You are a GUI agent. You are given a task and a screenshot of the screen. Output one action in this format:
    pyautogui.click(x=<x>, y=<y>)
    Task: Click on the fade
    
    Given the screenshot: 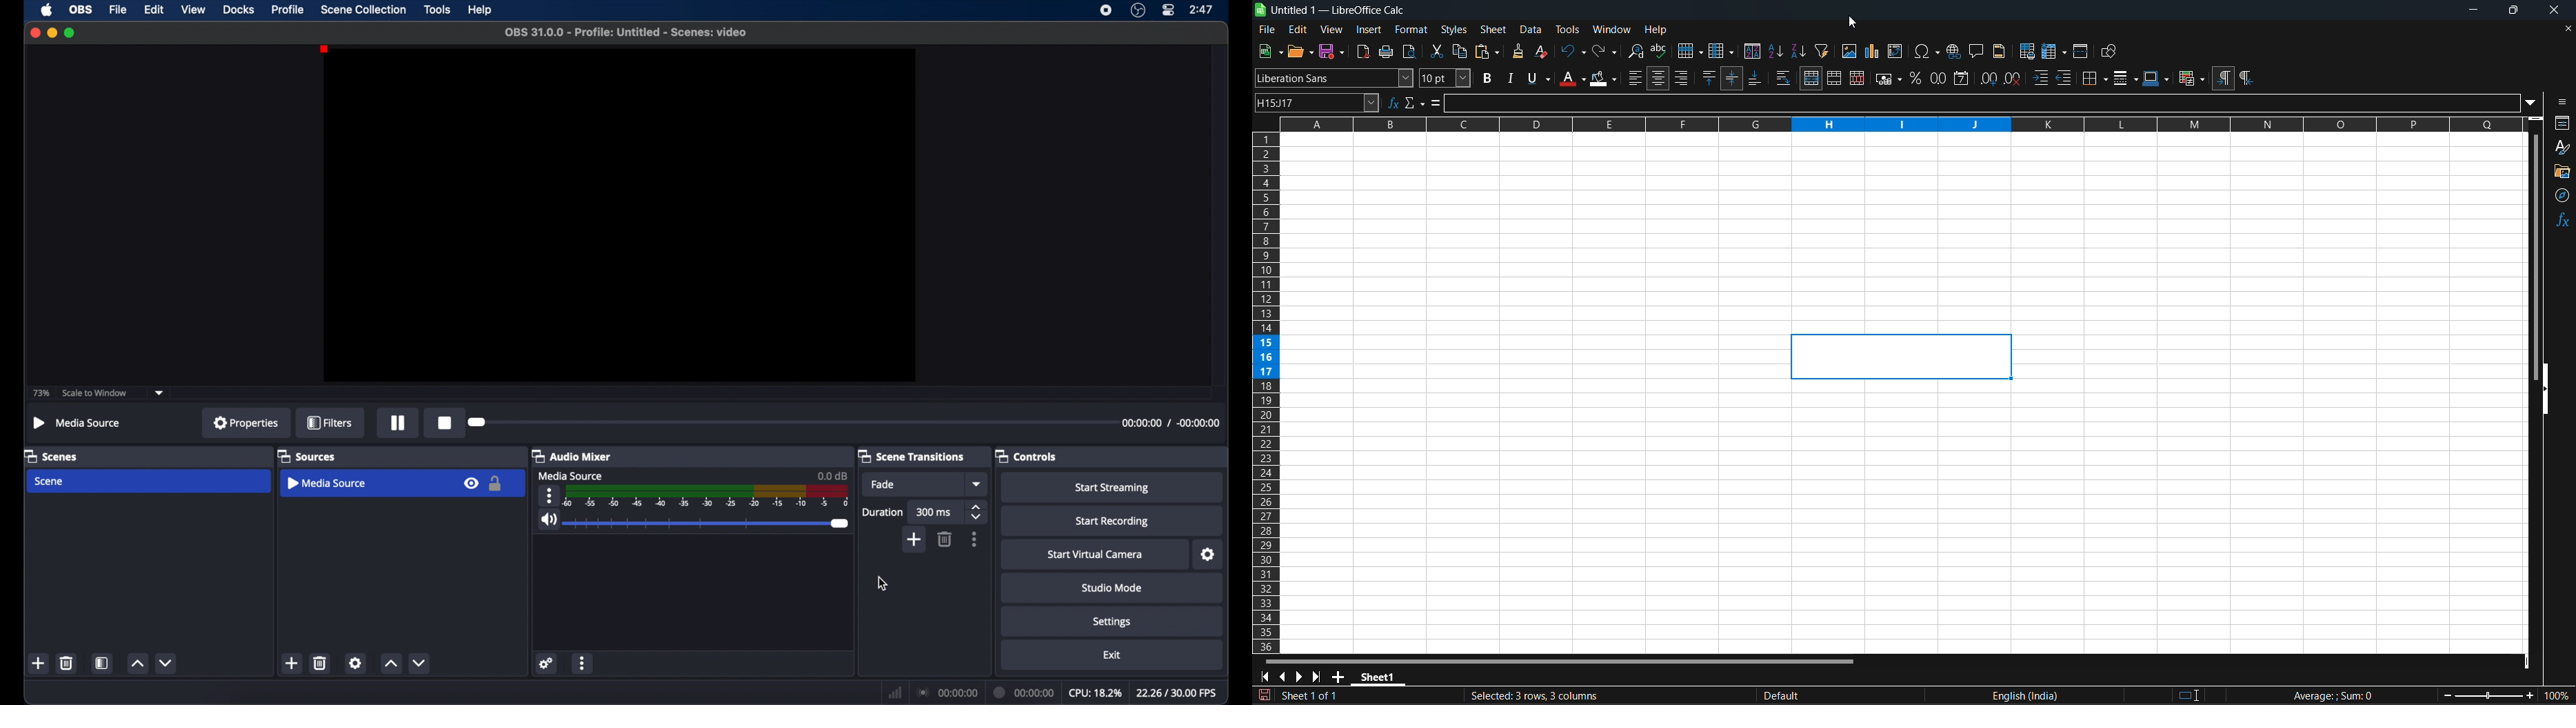 What is the action you would take?
    pyautogui.click(x=883, y=484)
    